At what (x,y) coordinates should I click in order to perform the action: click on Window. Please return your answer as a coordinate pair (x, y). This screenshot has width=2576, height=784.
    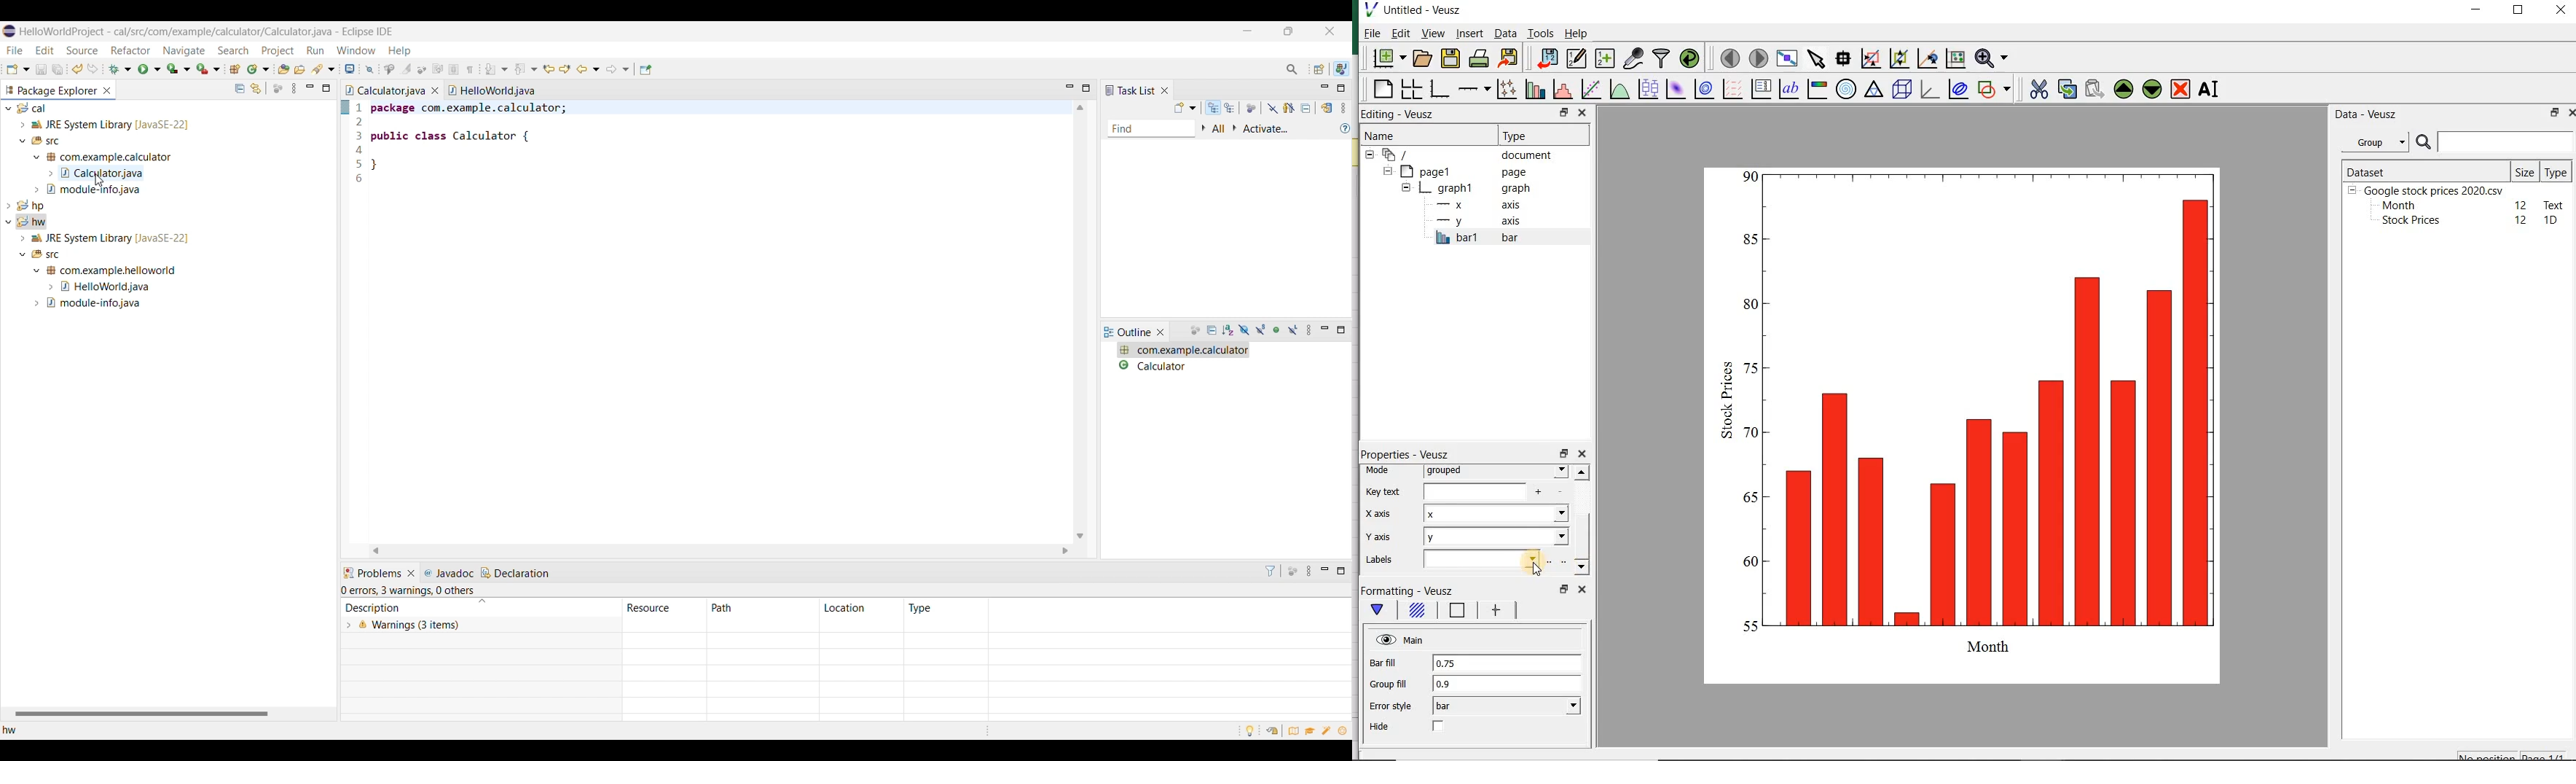
    Looking at the image, I should click on (357, 50).